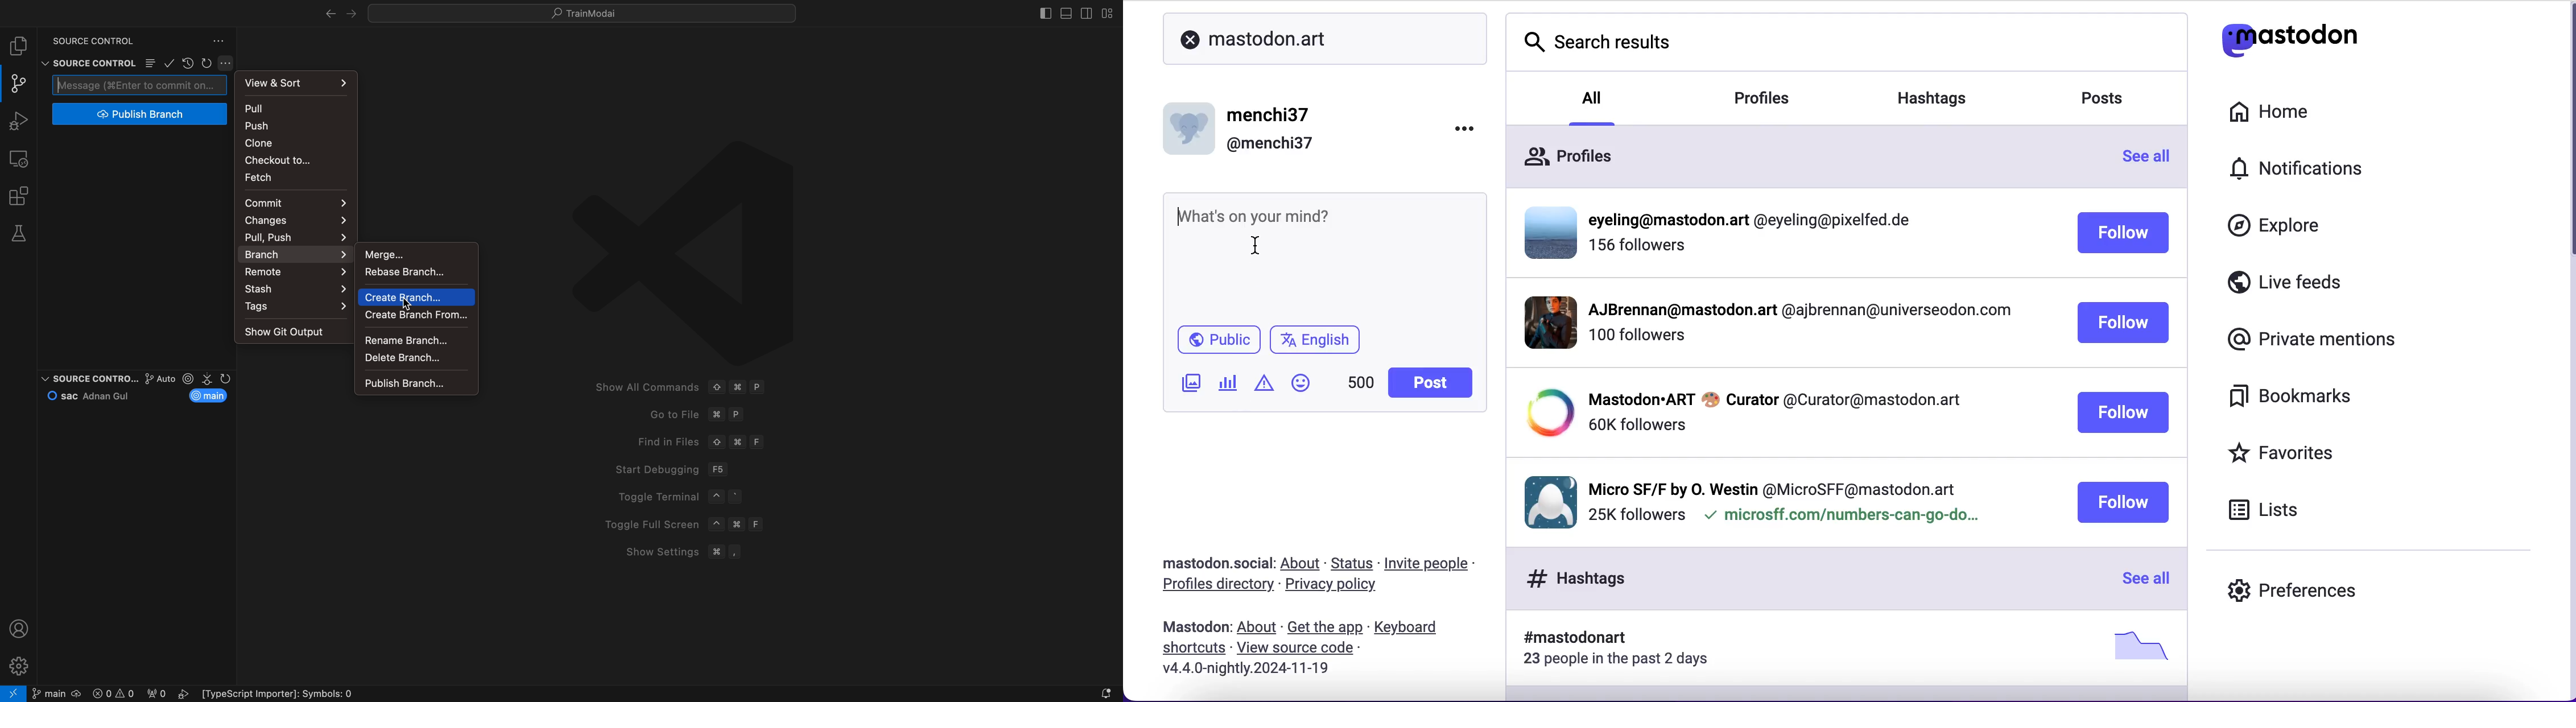 This screenshot has width=2576, height=728. What do you see at coordinates (1265, 244) in the screenshot?
I see `cursor` at bounding box center [1265, 244].